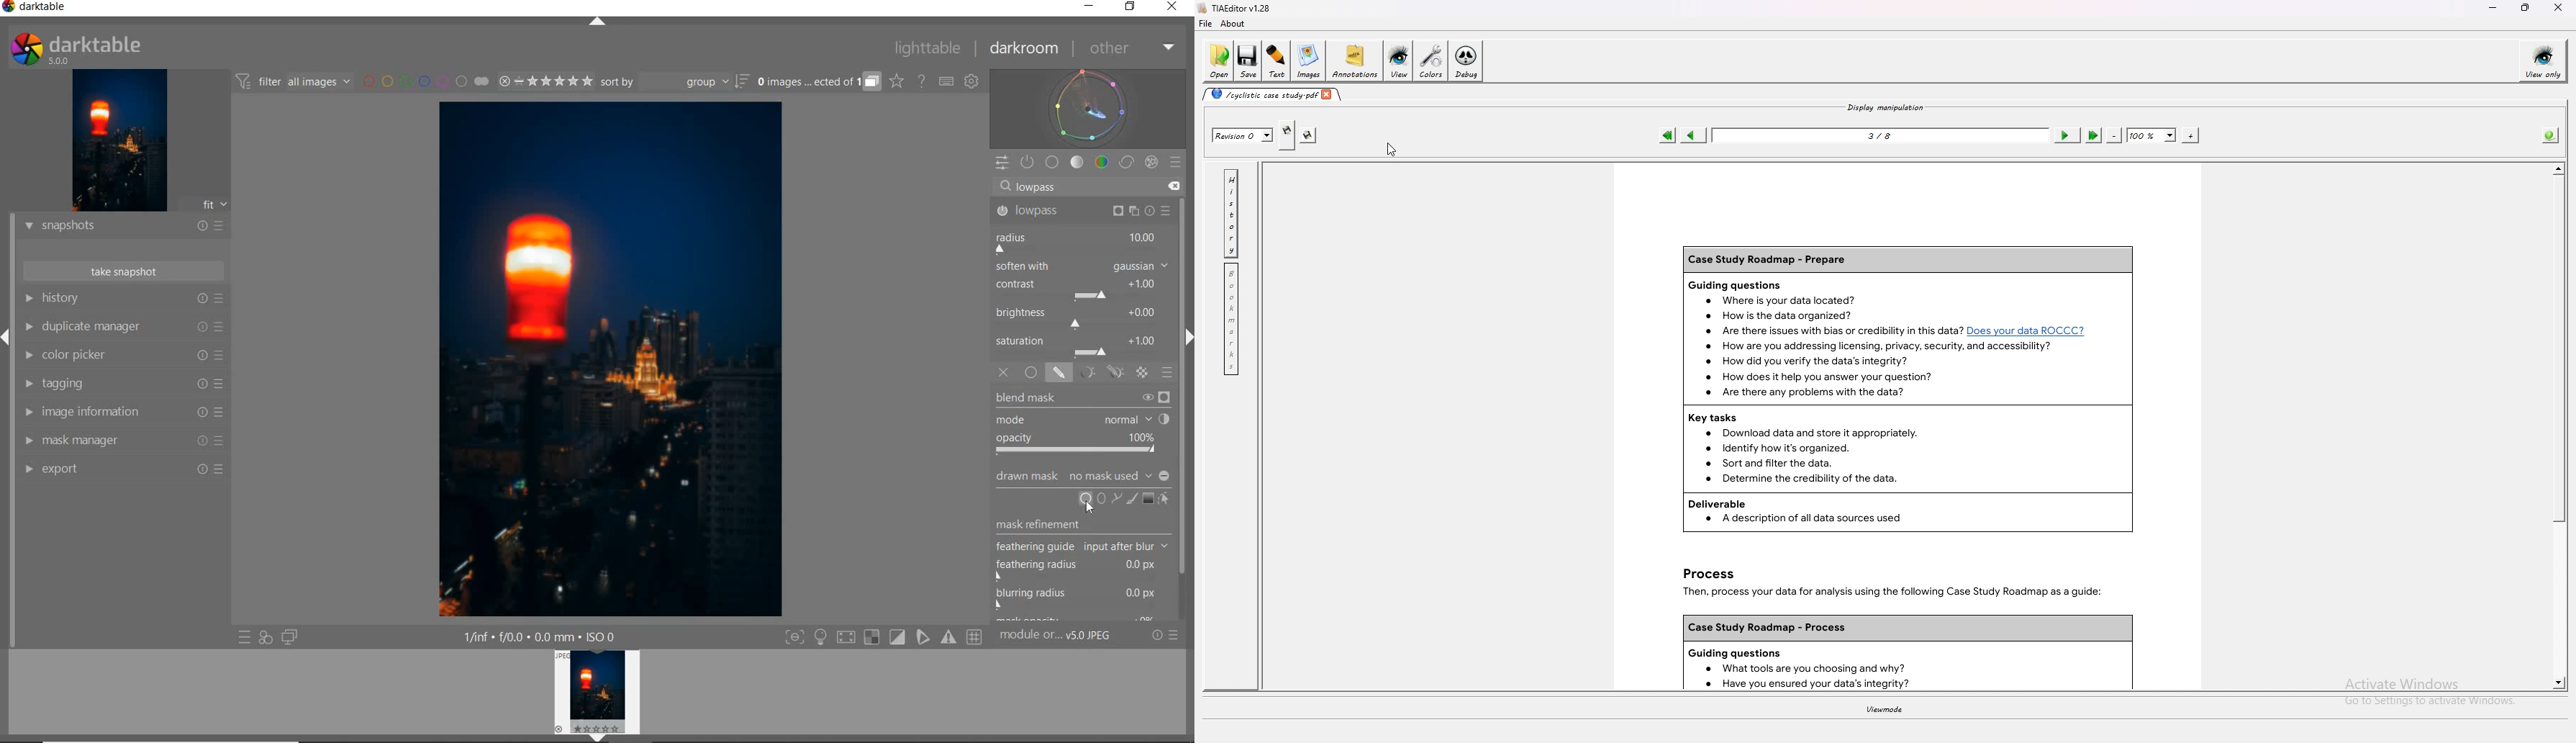 Image resolution: width=2576 pixels, height=756 pixels. Describe the element at coordinates (973, 82) in the screenshot. I see `SHOW GLOBAL PREFERENCES` at that location.